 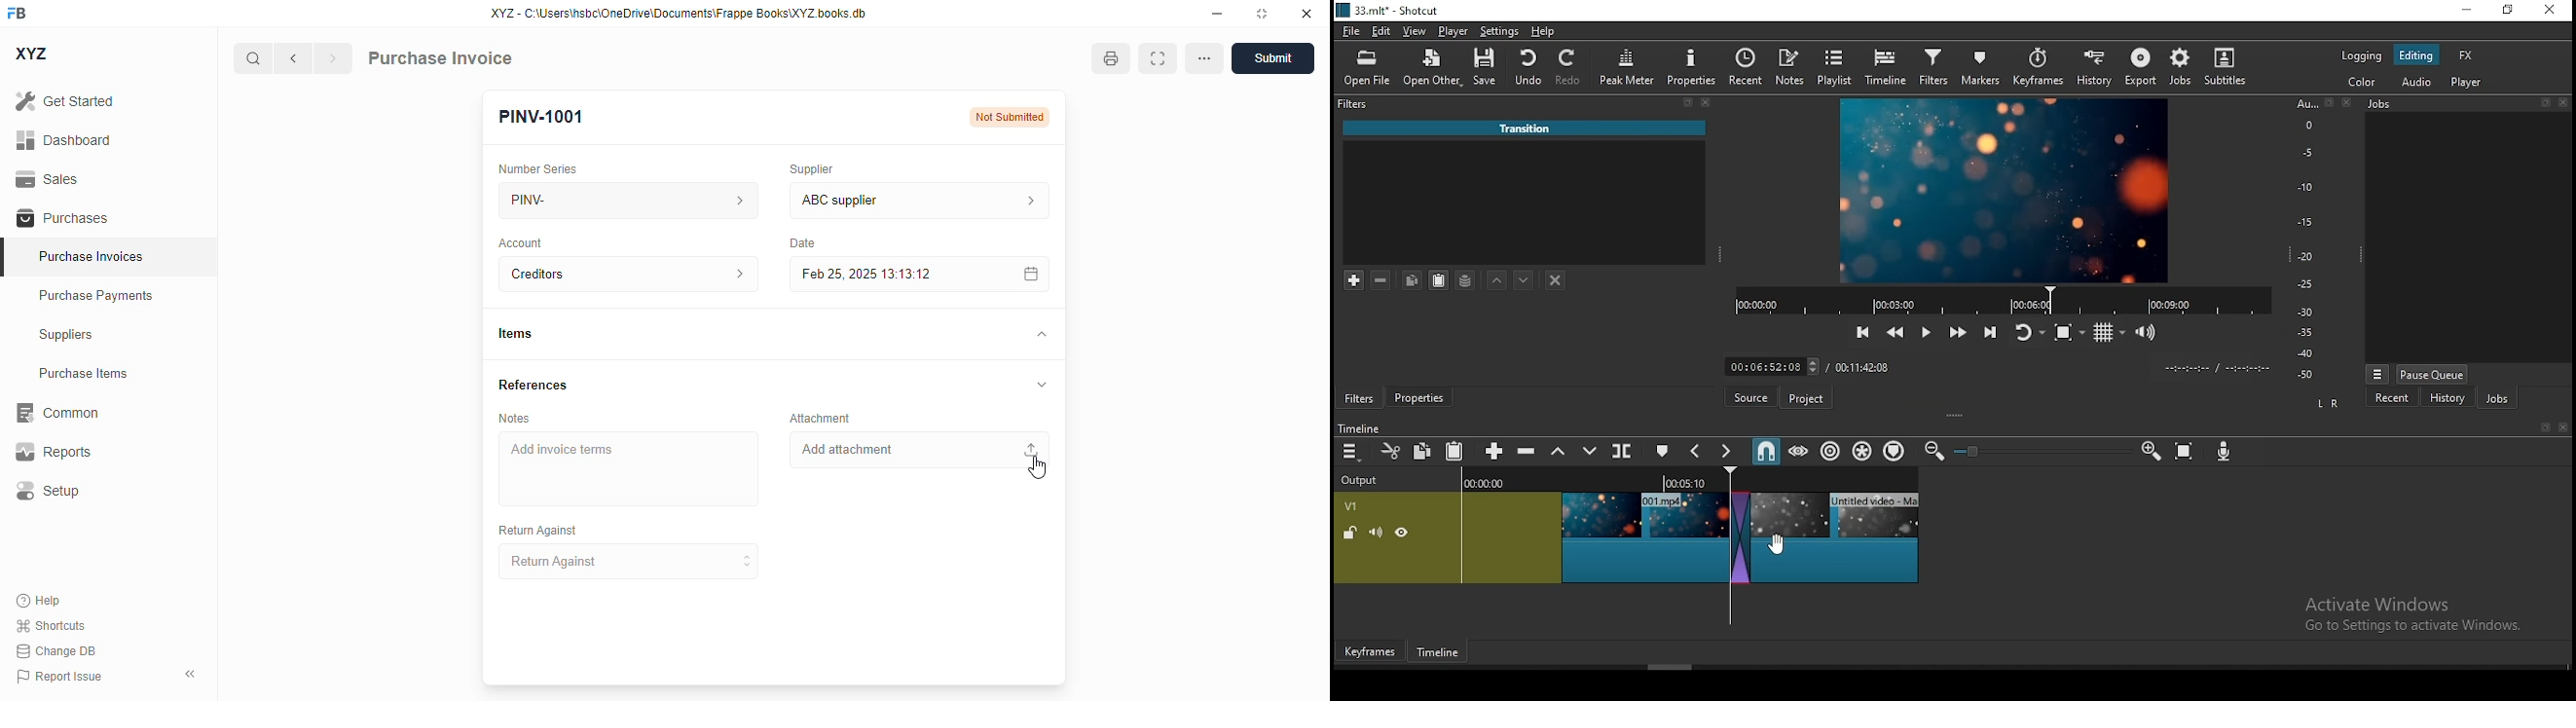 What do you see at coordinates (2353, 84) in the screenshot?
I see `color` at bounding box center [2353, 84].